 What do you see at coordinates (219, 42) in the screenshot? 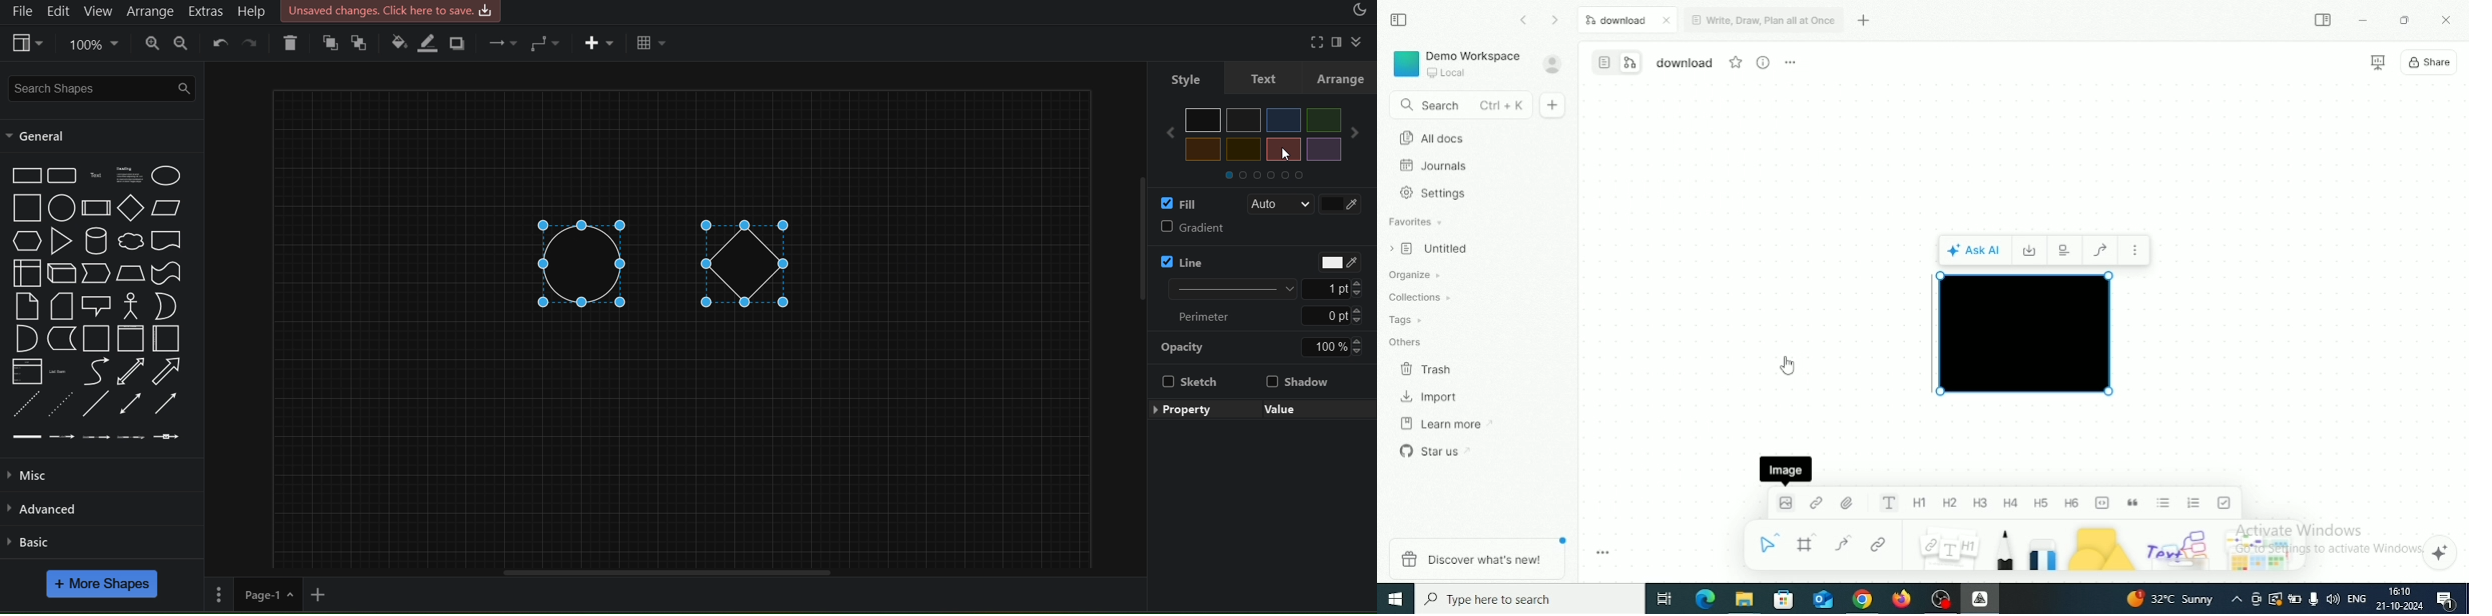
I see `undo` at bounding box center [219, 42].